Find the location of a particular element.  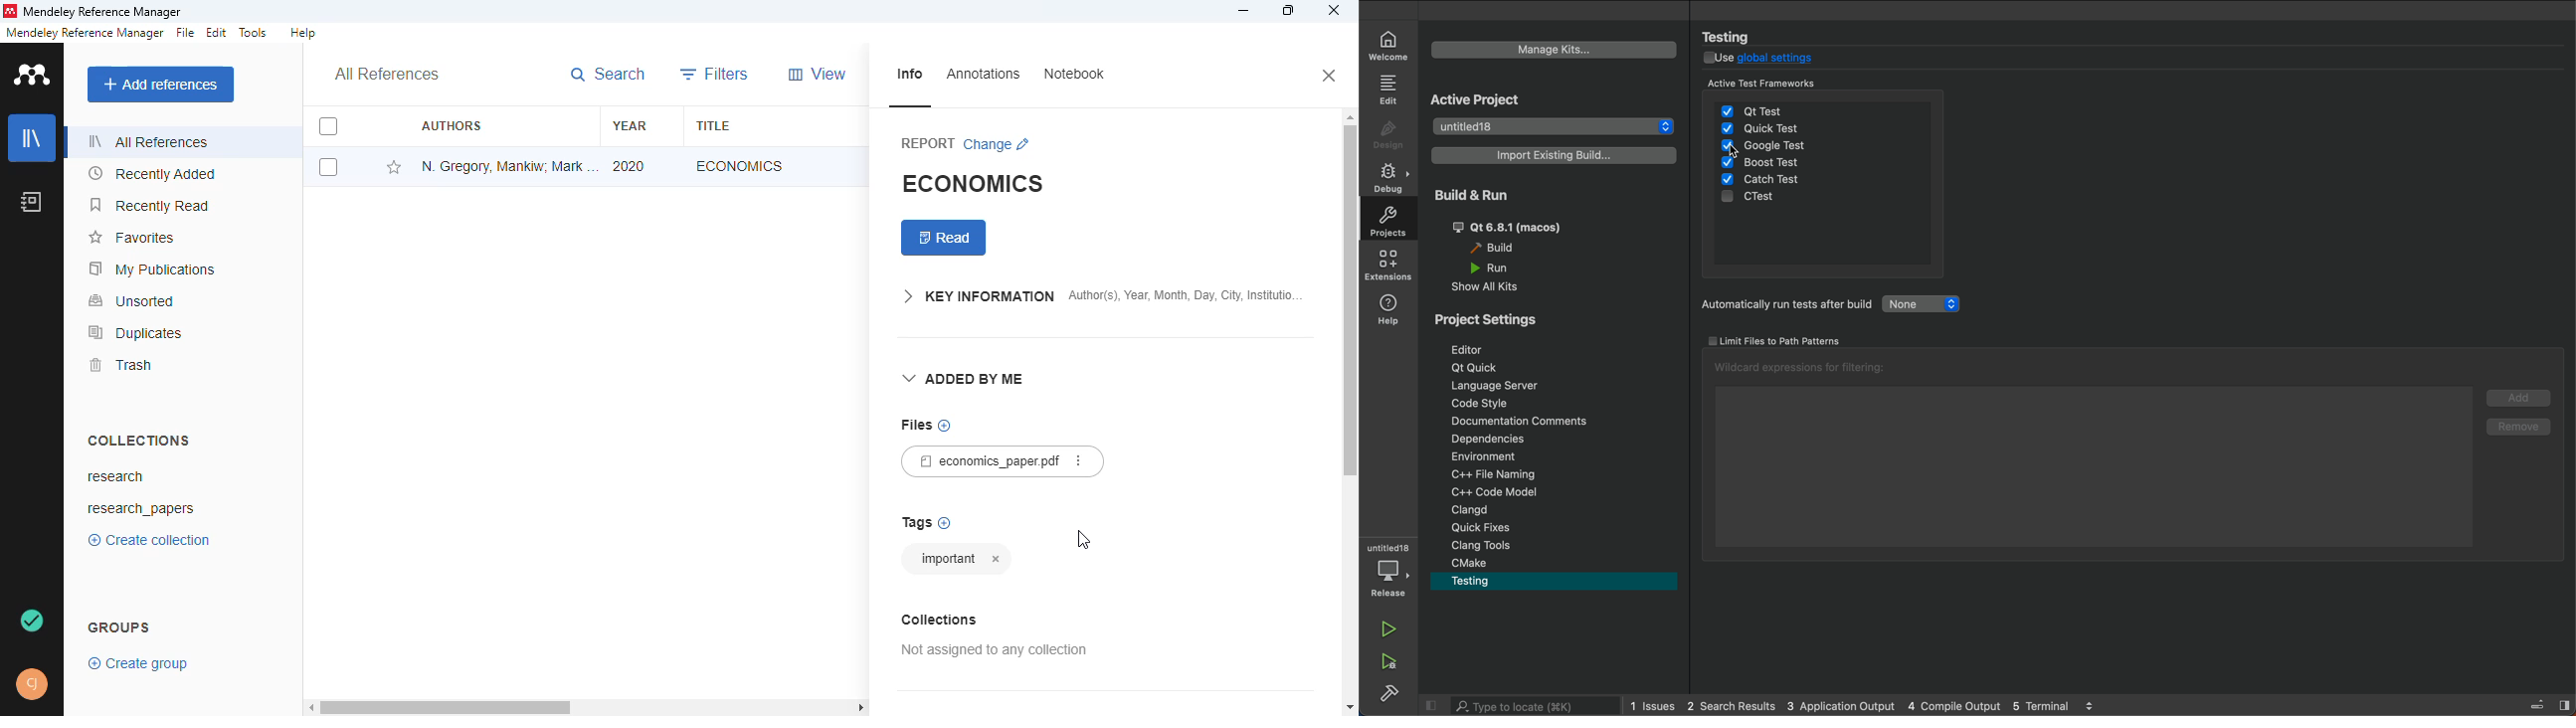

wild cards is located at coordinates (1802, 367).